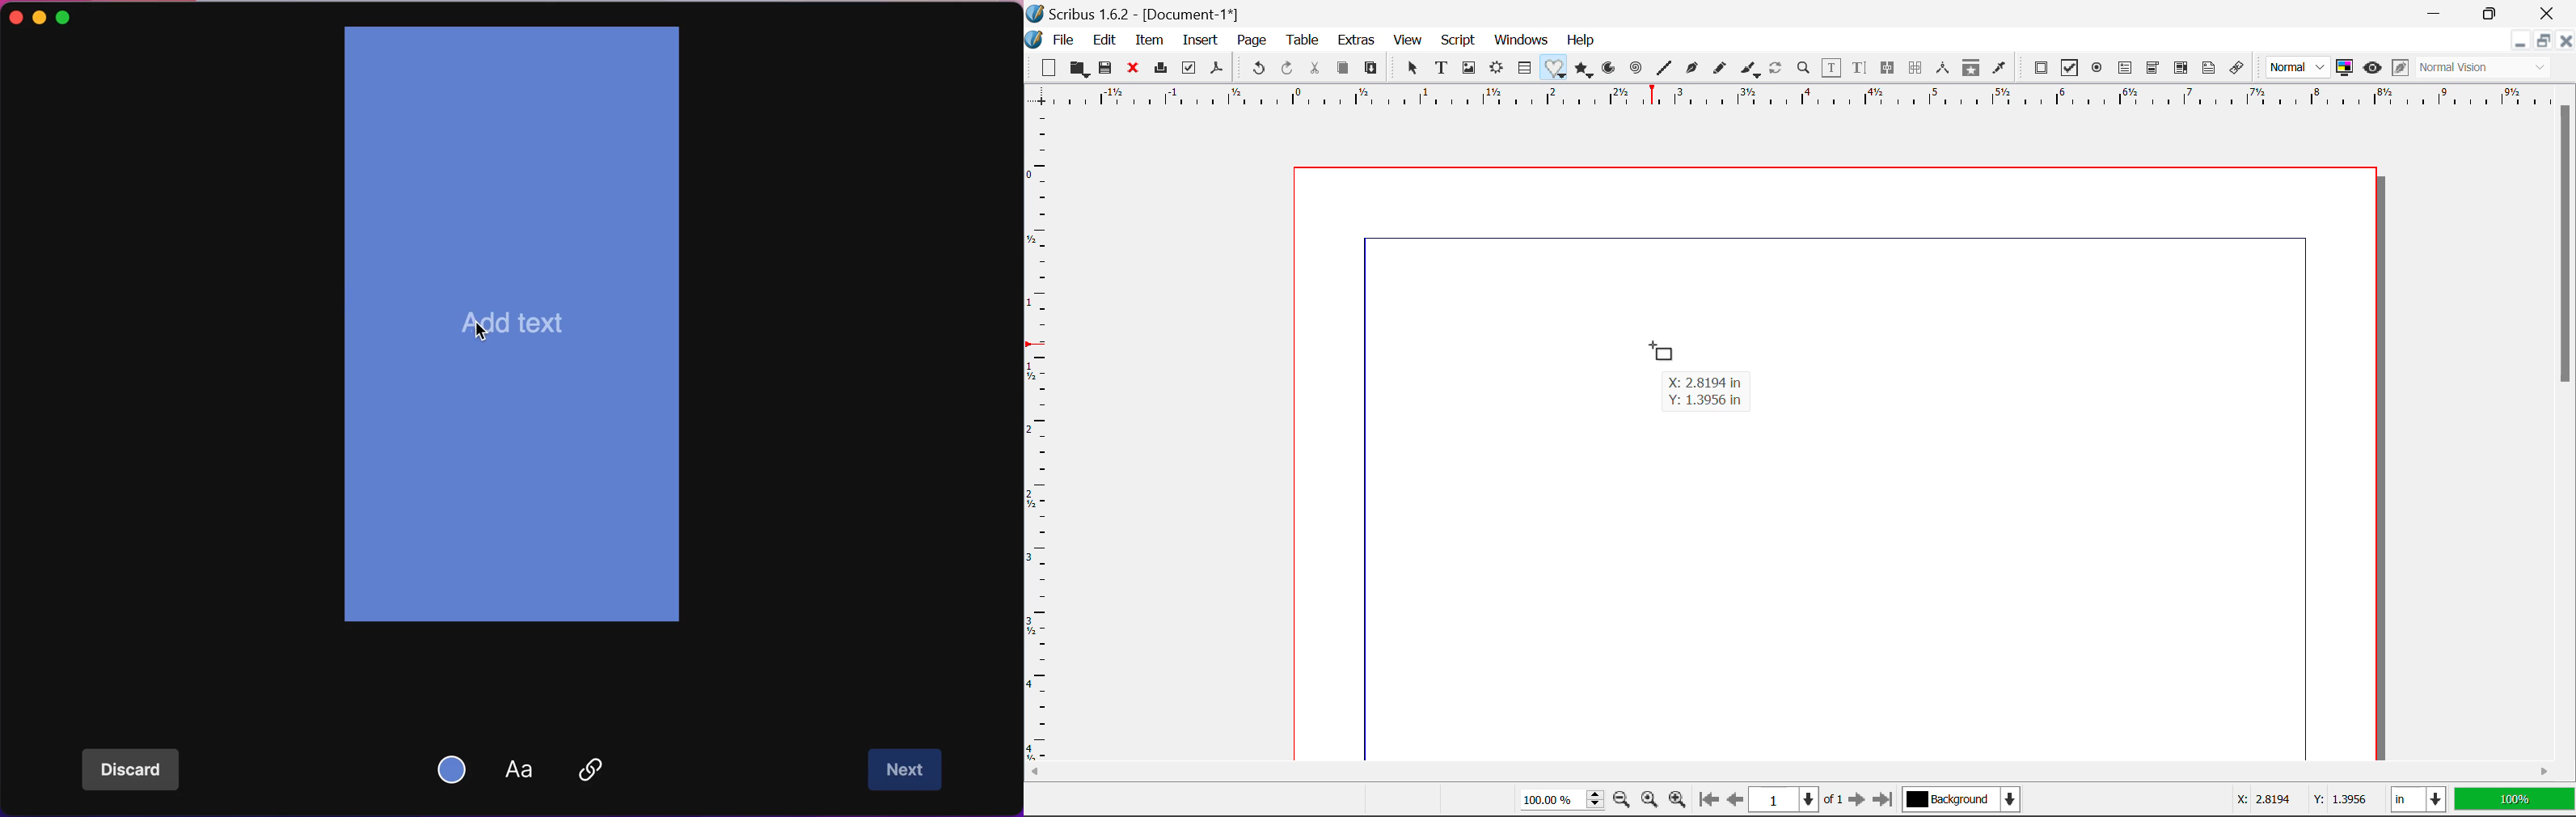  Describe the element at coordinates (2126, 70) in the screenshot. I see `Pdf Text Field` at that location.